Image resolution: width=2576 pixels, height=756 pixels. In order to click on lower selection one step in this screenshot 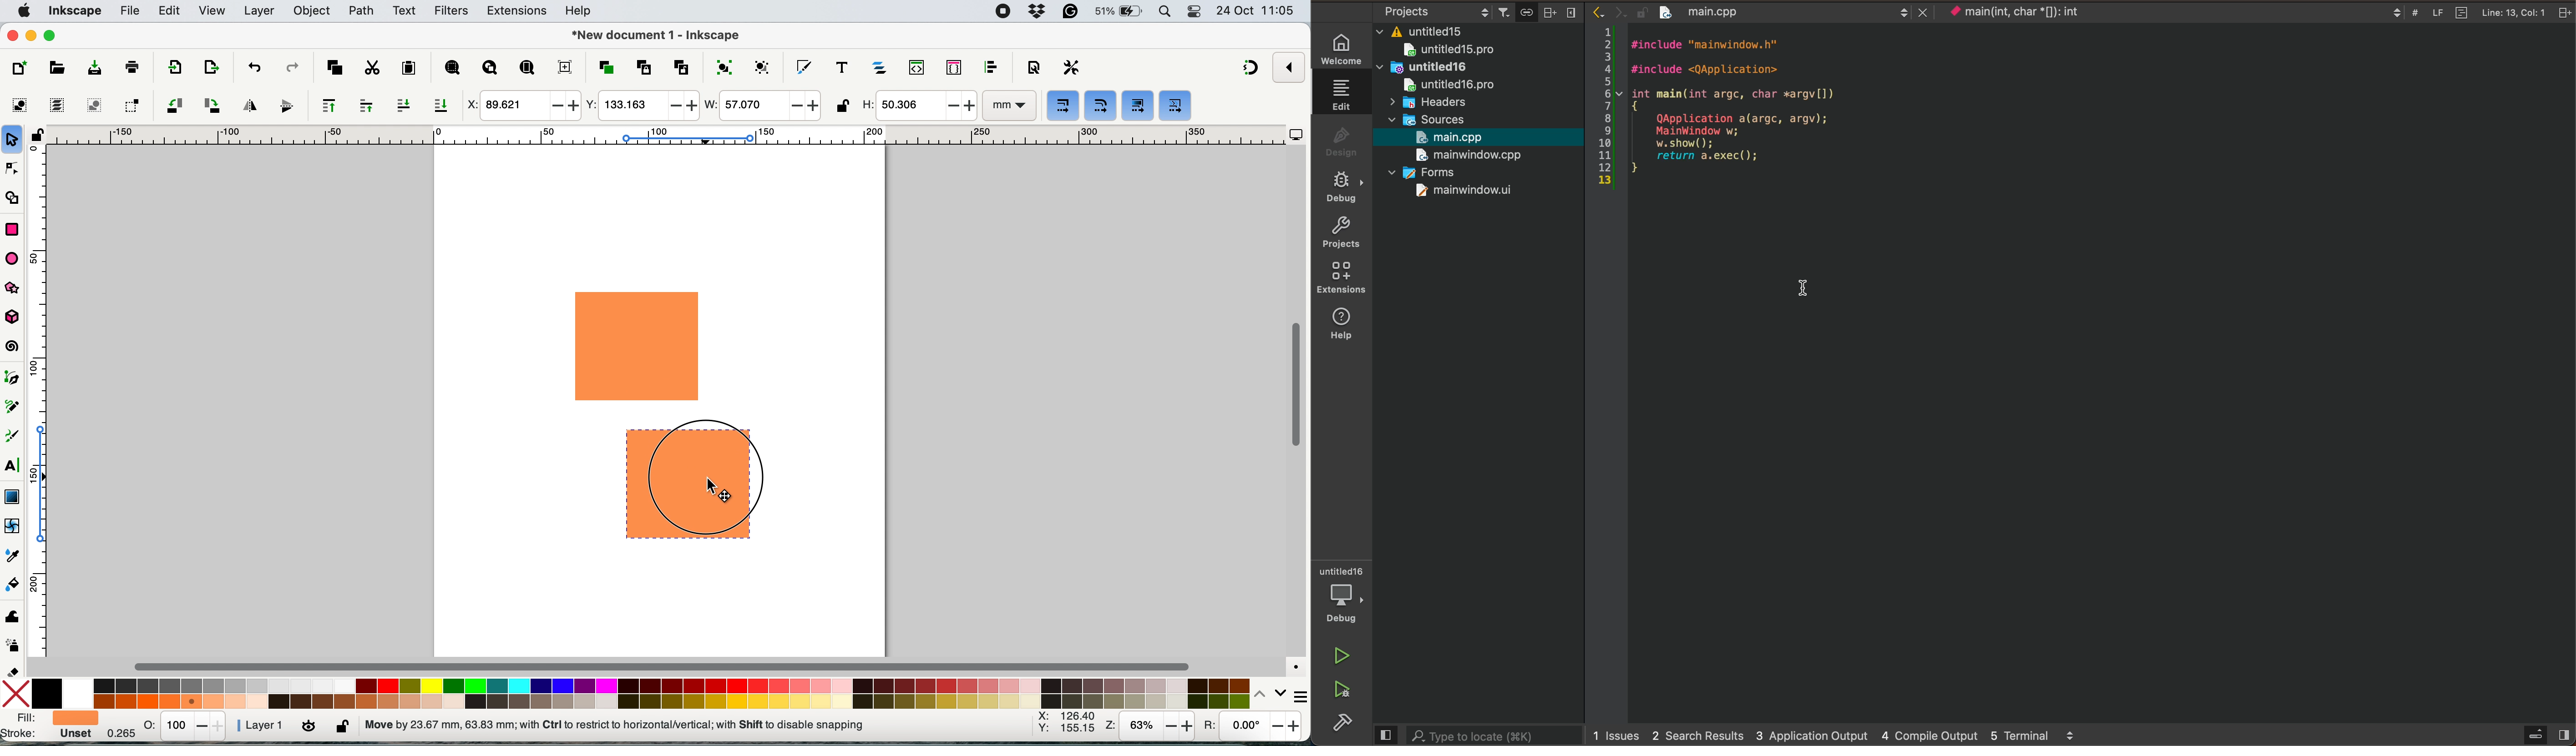, I will do `click(403, 106)`.